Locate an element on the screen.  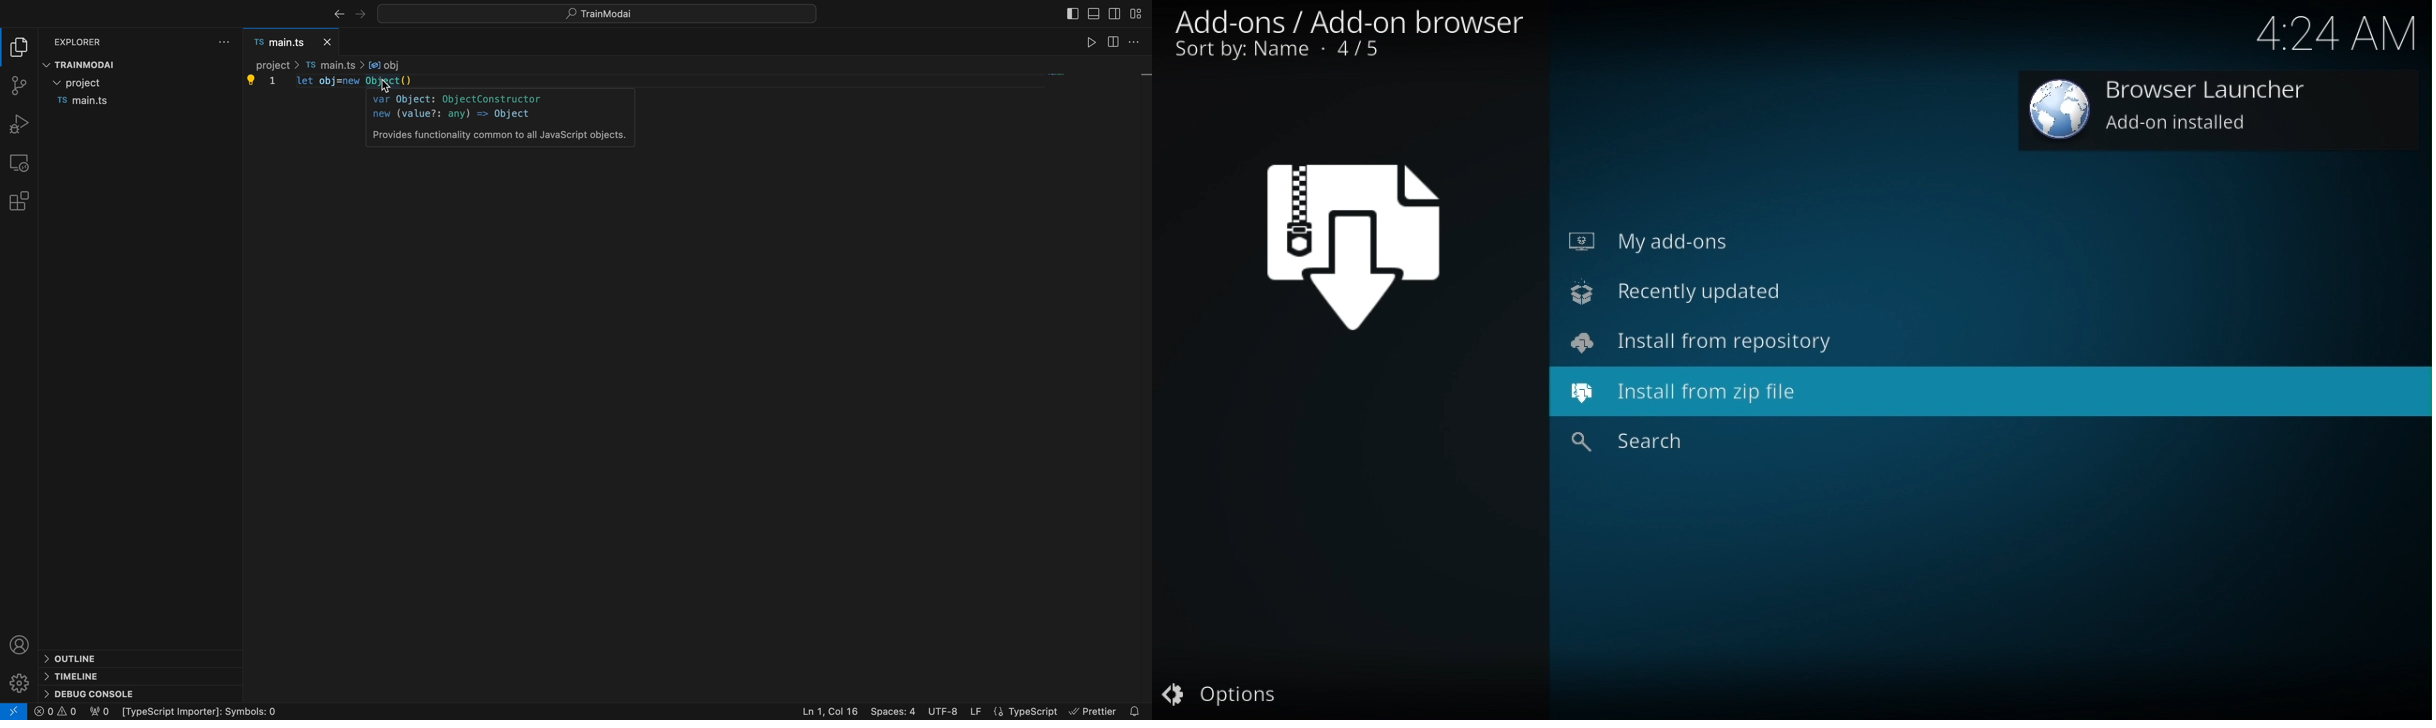
sidebar is located at coordinates (1112, 44).